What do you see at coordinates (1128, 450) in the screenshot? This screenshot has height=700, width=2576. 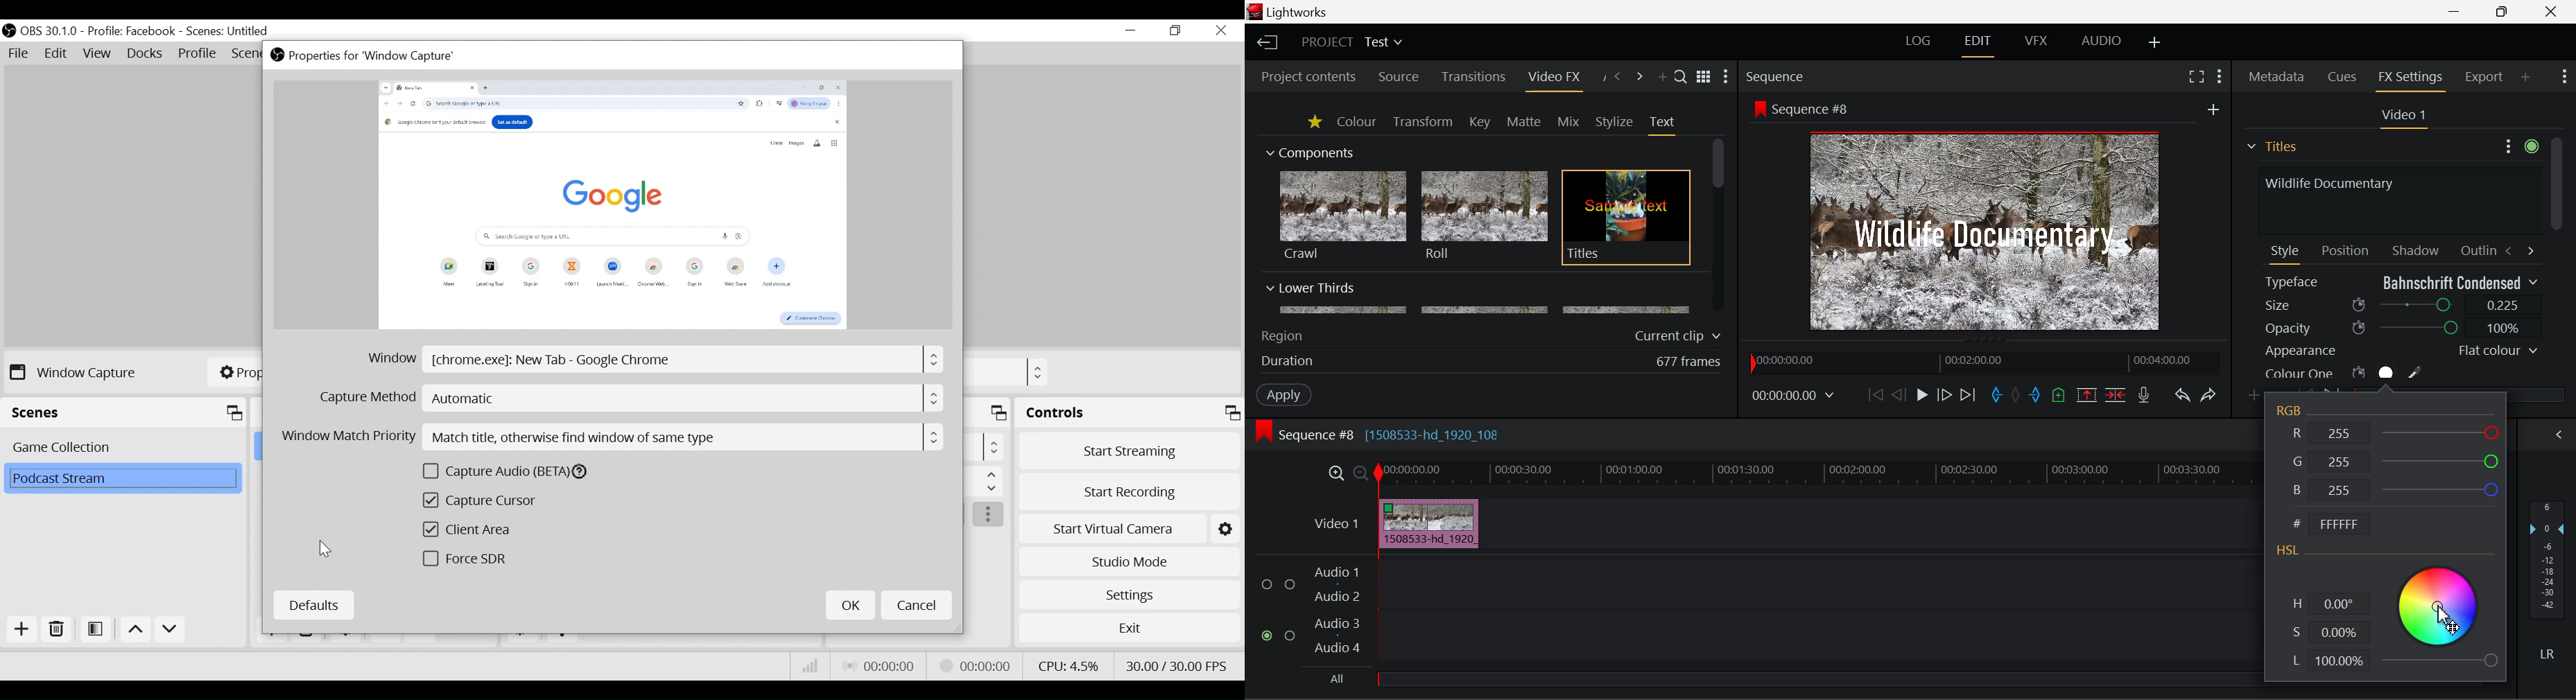 I see `Start Streaming` at bounding box center [1128, 450].